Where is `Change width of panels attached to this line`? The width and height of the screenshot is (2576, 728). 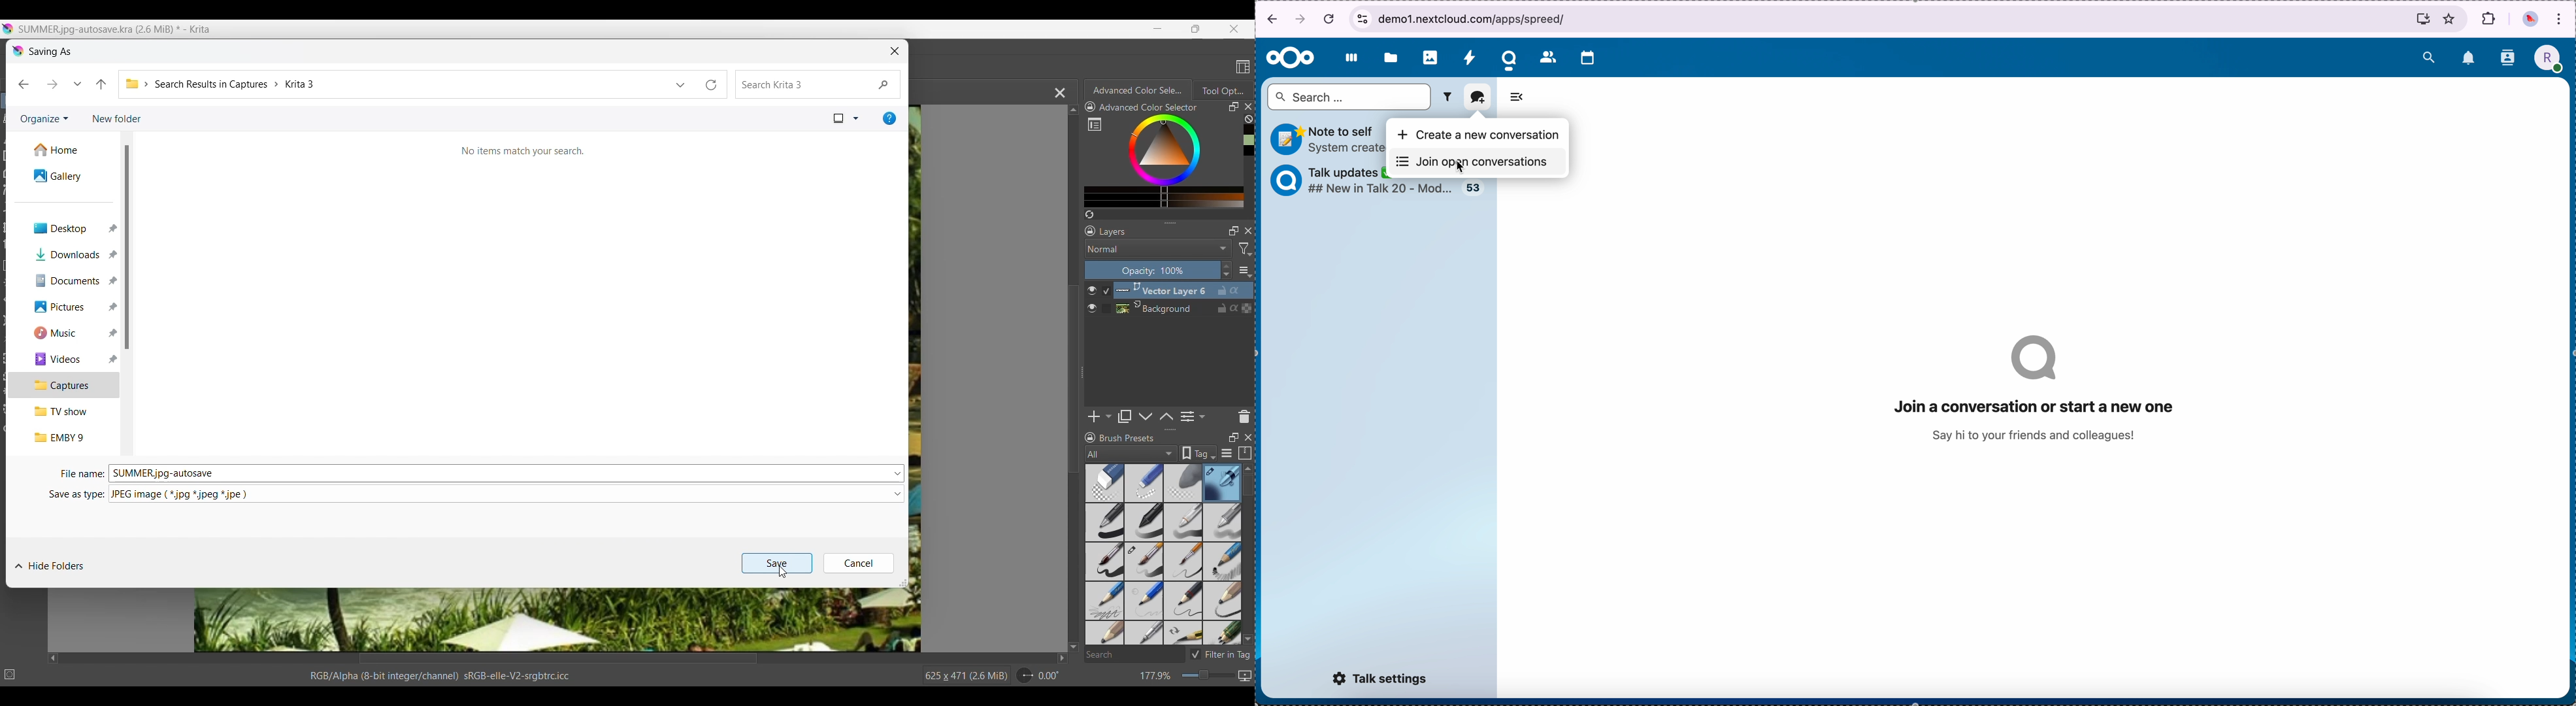
Change width of panels attached to this line is located at coordinates (1081, 391).